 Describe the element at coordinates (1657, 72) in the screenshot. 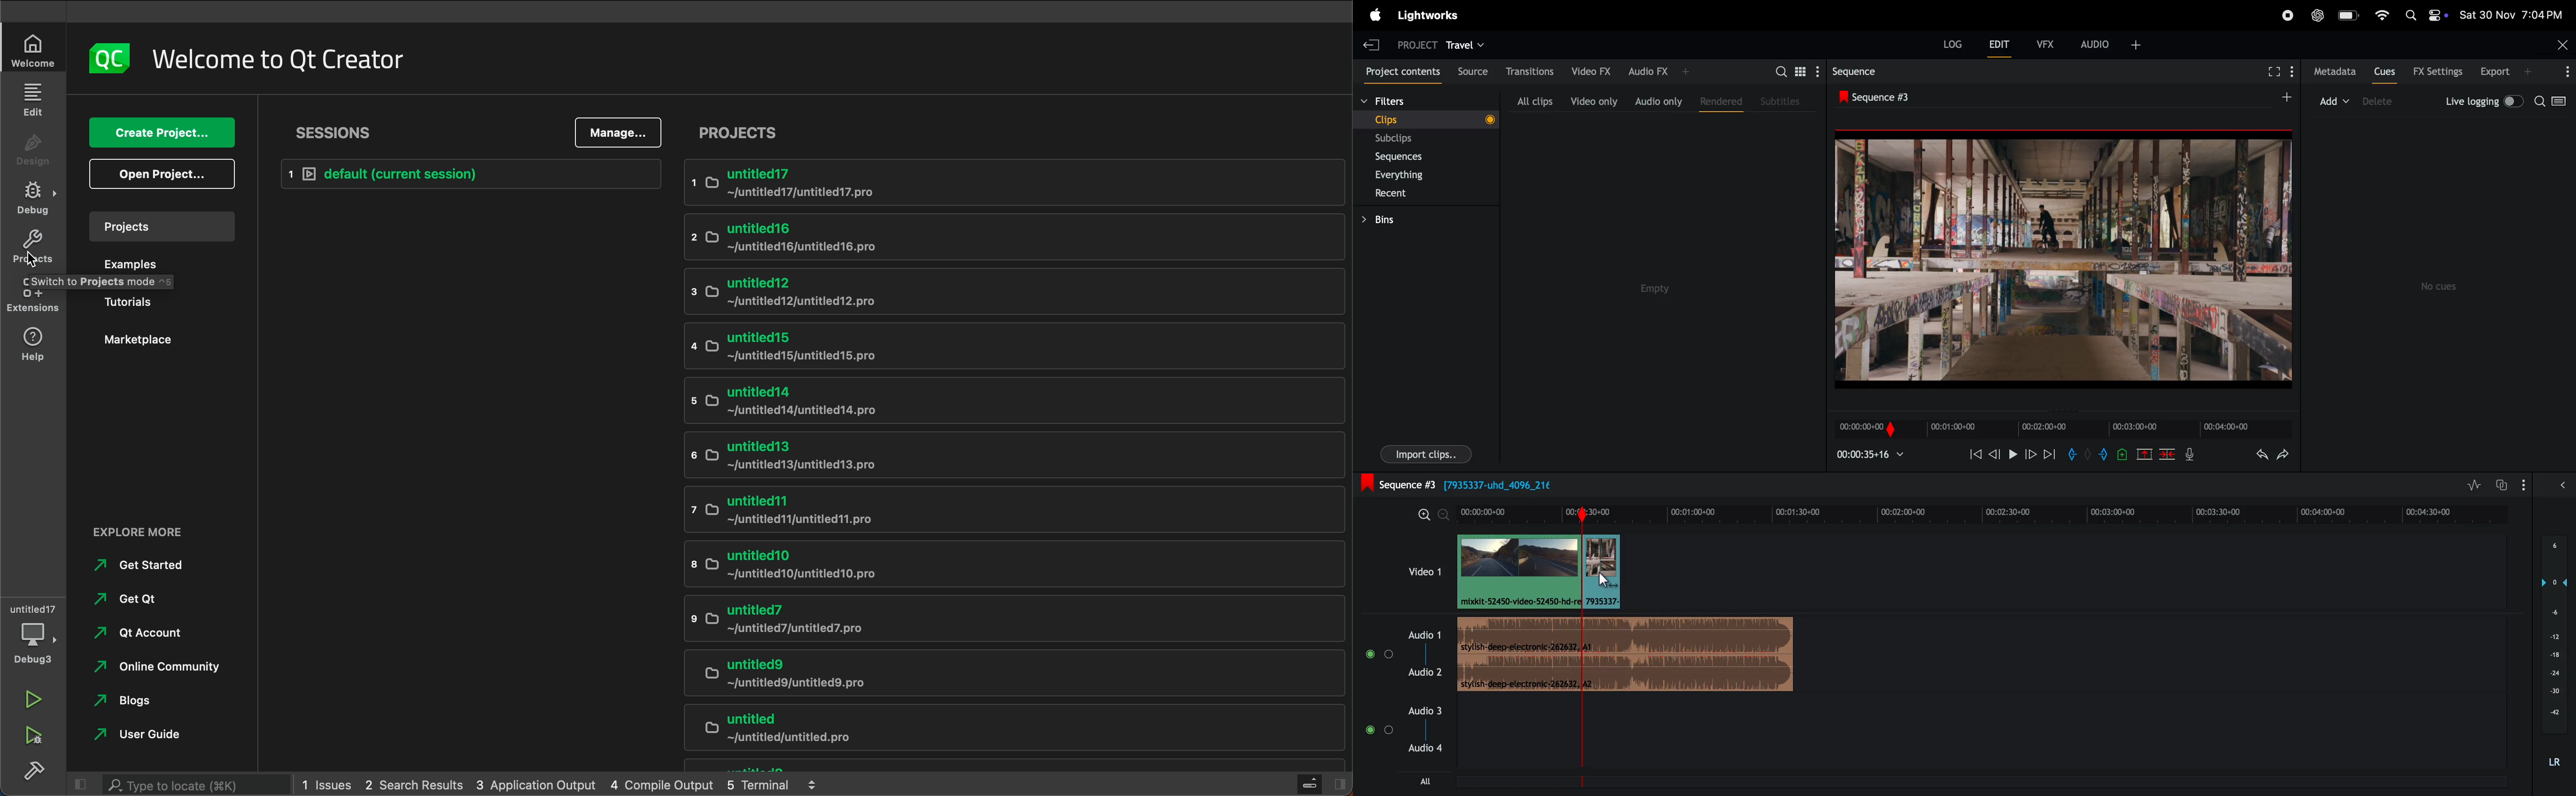

I see `audio fx` at that location.